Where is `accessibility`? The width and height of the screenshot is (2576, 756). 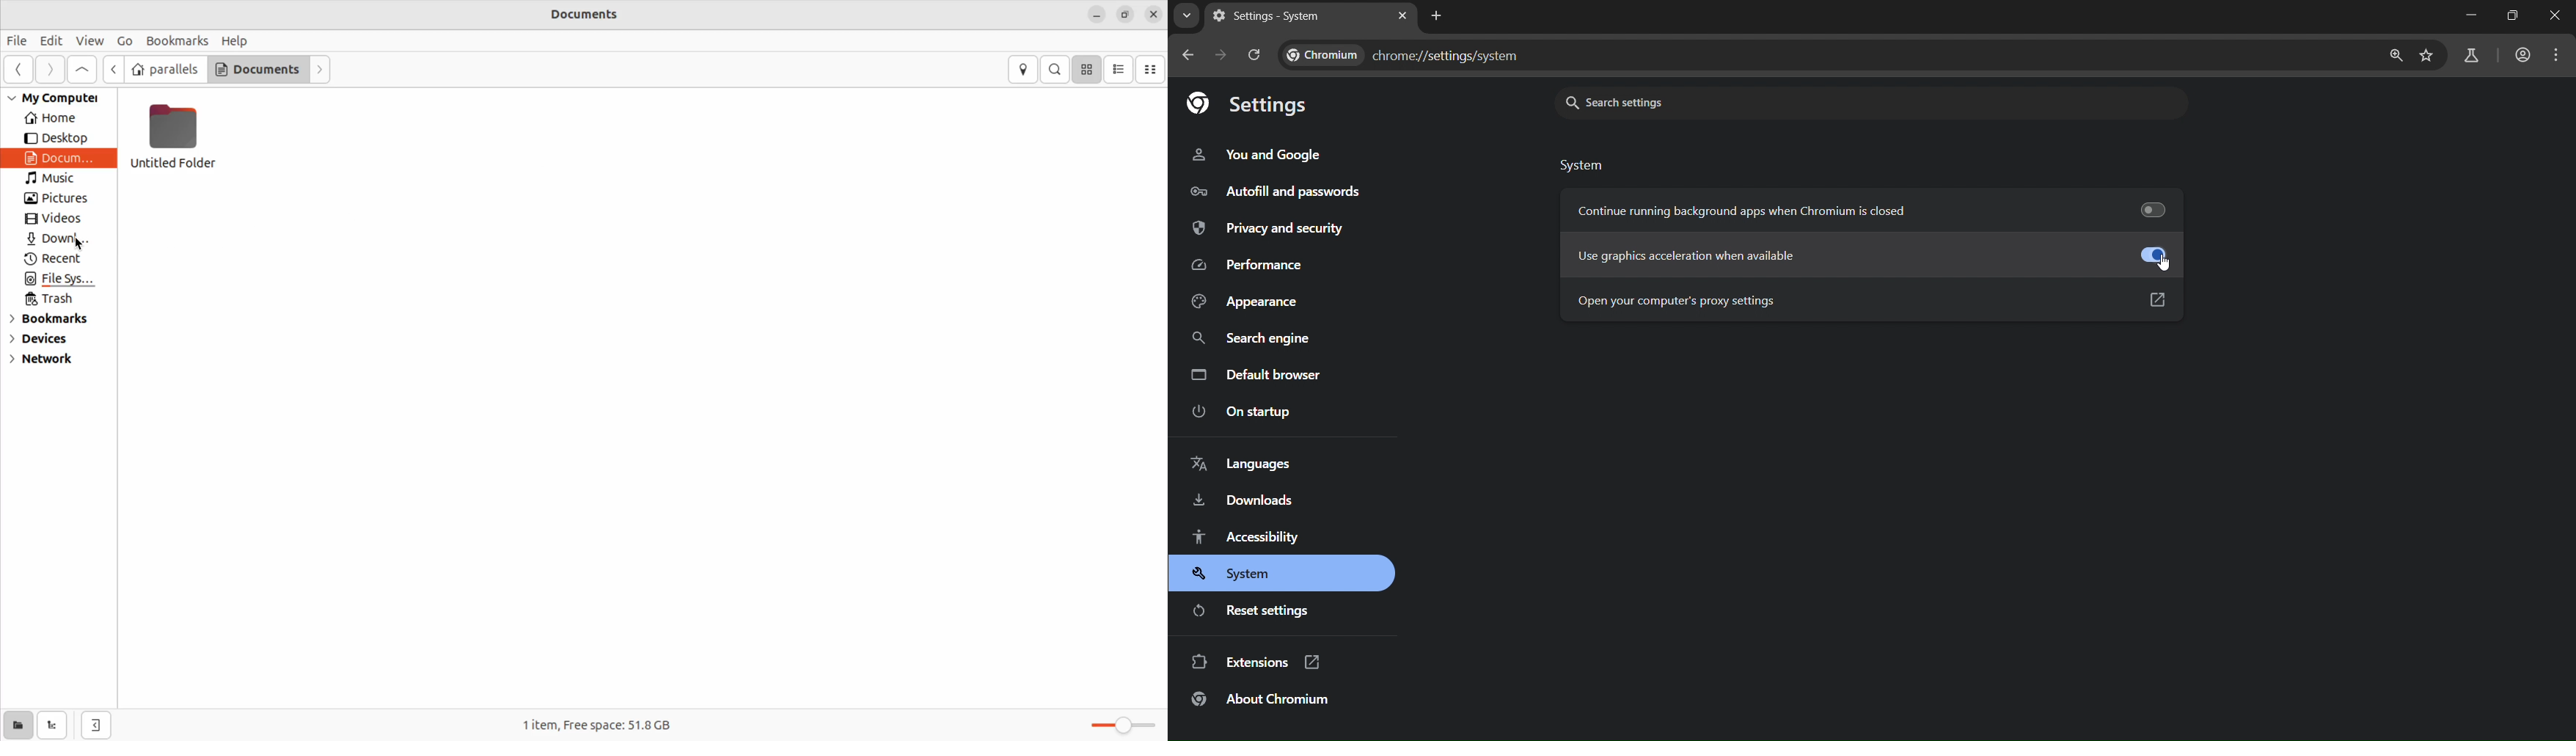
accessibility is located at coordinates (1251, 539).